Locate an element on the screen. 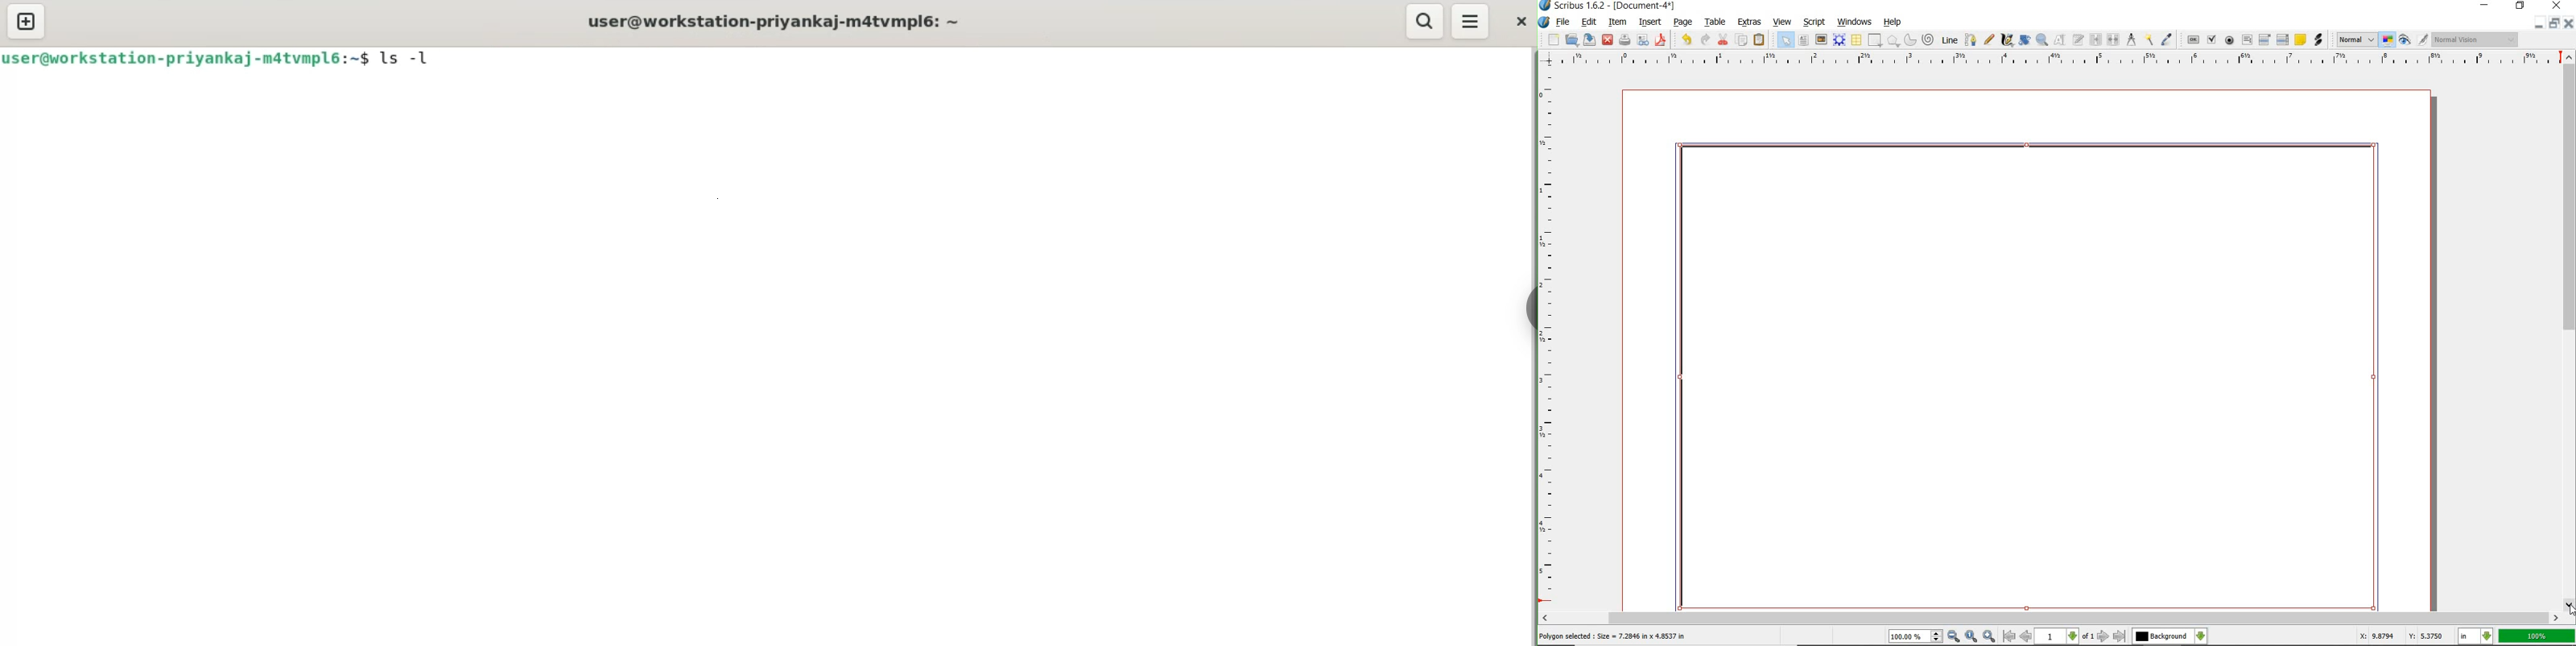 This screenshot has height=672, width=2576. spiral is located at coordinates (1929, 40).